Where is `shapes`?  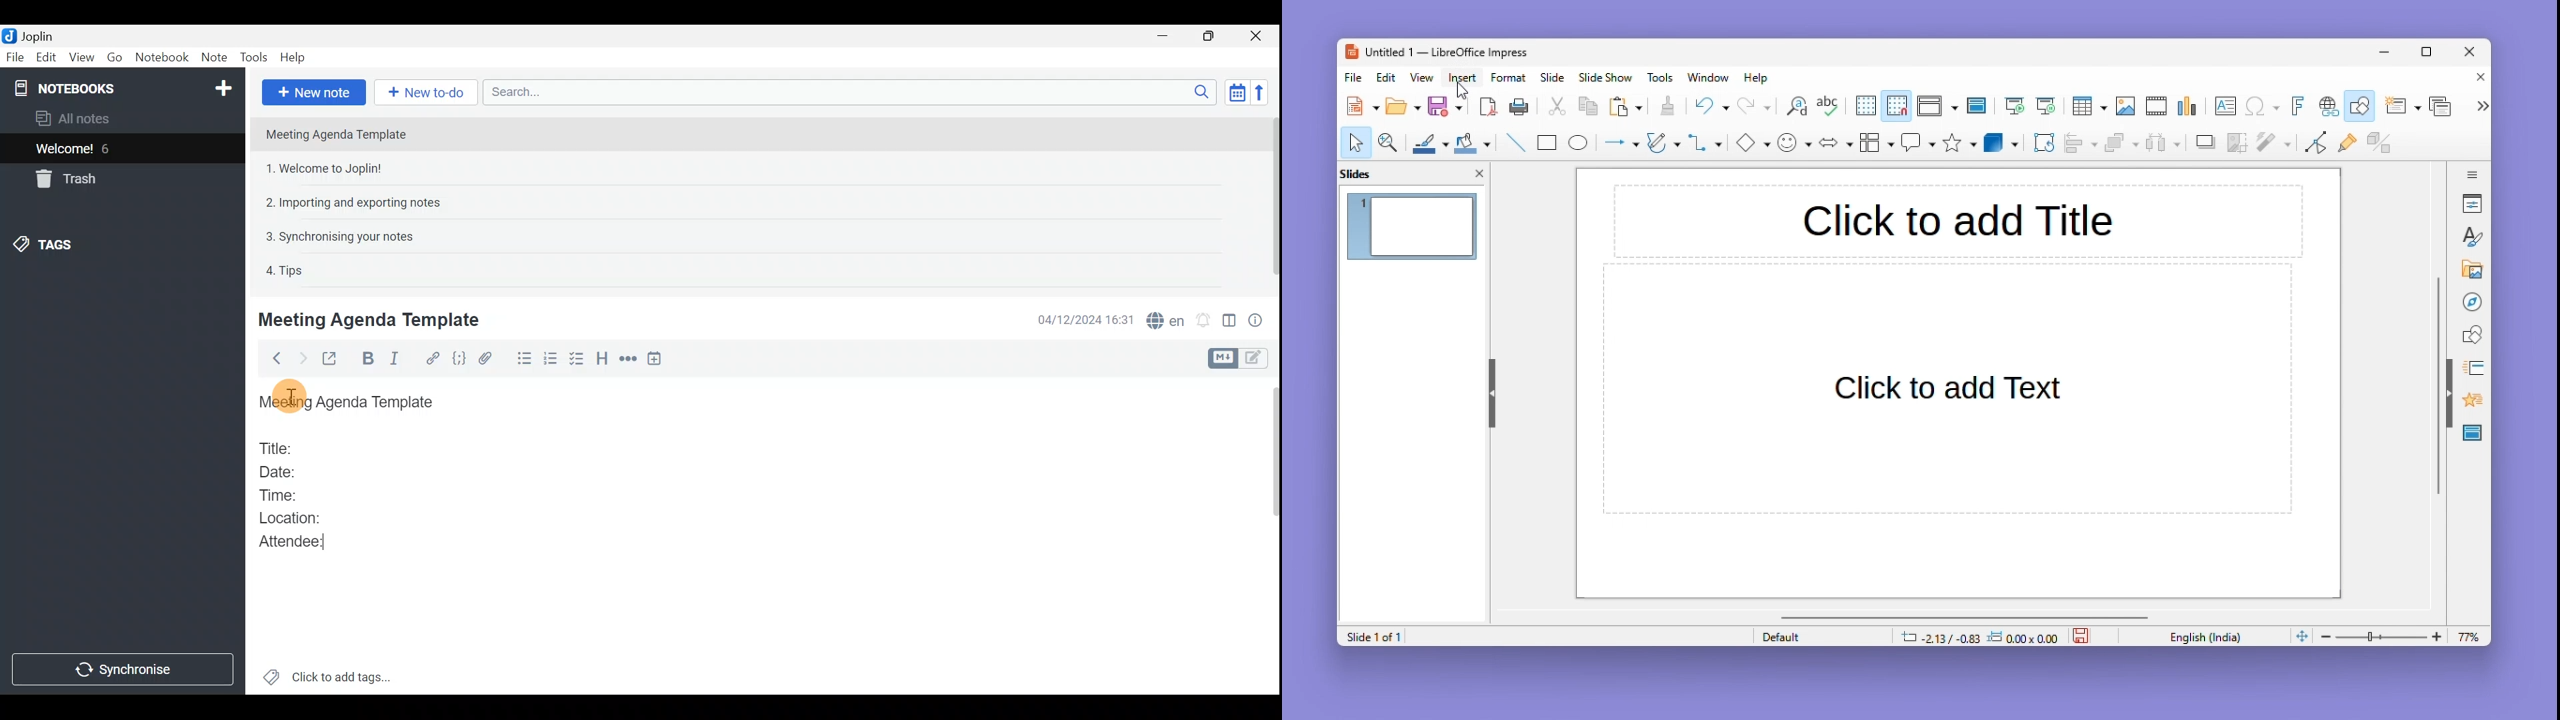 shapes is located at coordinates (2472, 333).